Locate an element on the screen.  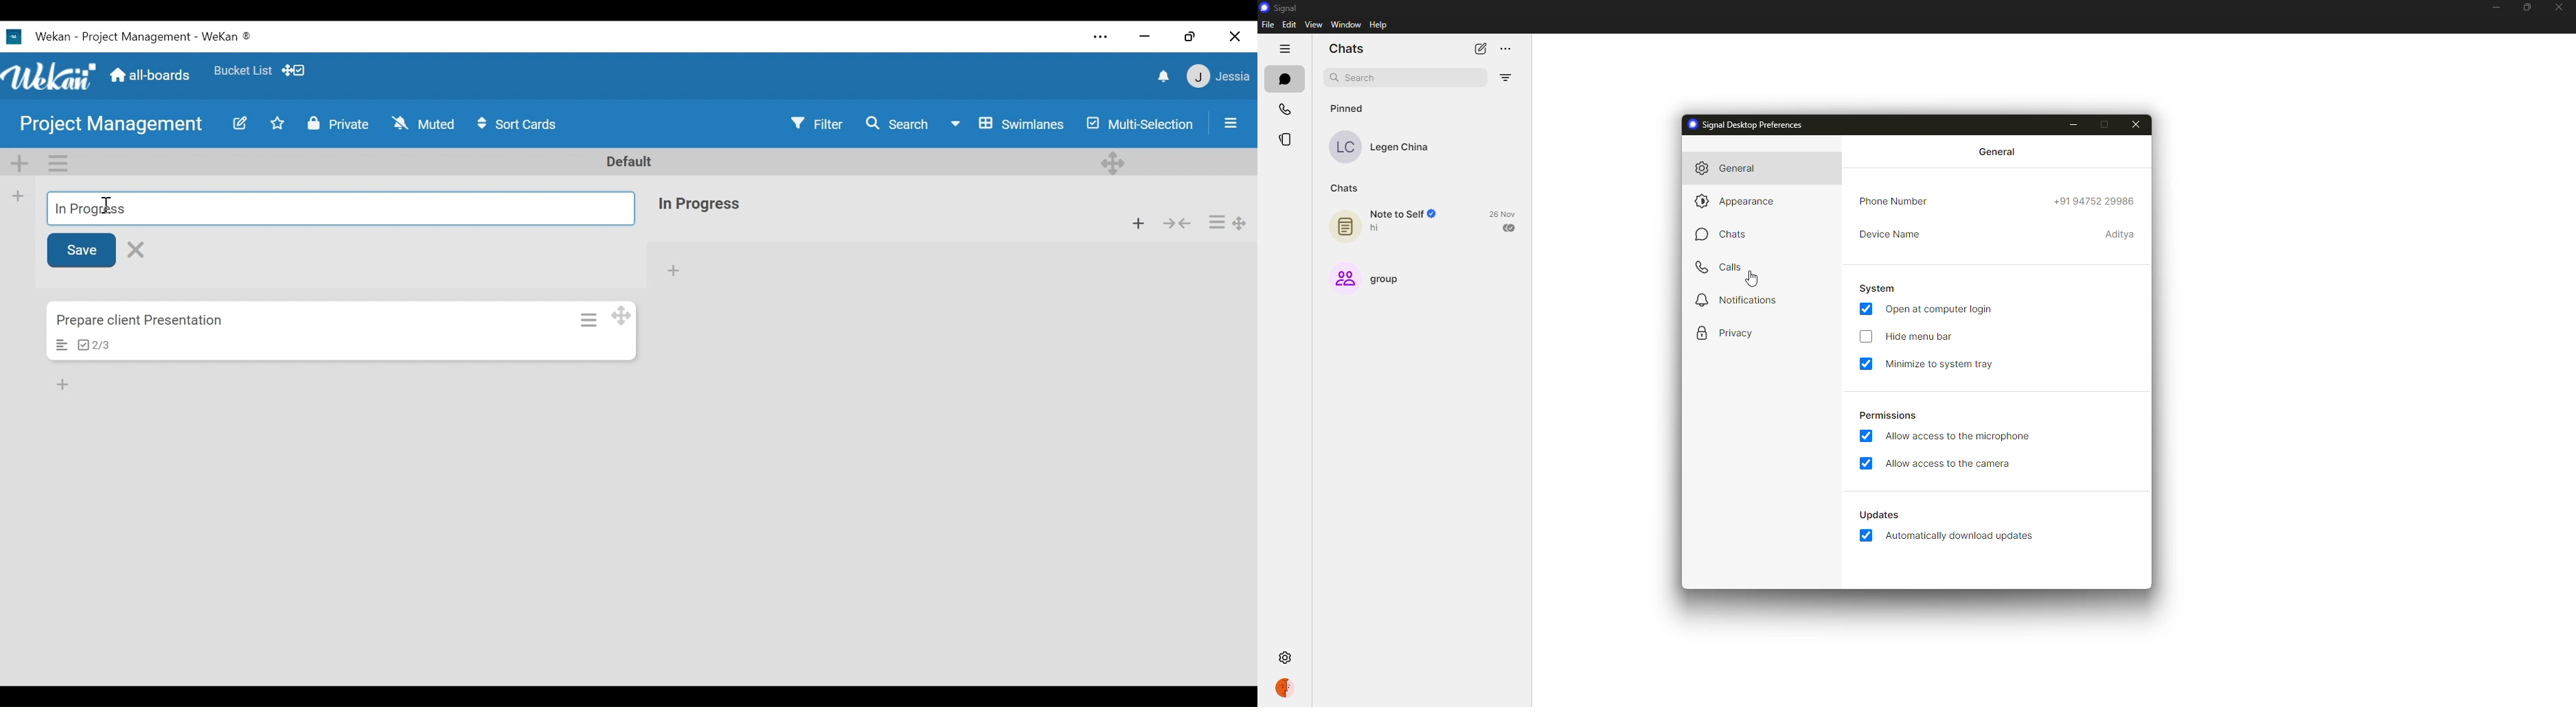
system is located at coordinates (1880, 288).